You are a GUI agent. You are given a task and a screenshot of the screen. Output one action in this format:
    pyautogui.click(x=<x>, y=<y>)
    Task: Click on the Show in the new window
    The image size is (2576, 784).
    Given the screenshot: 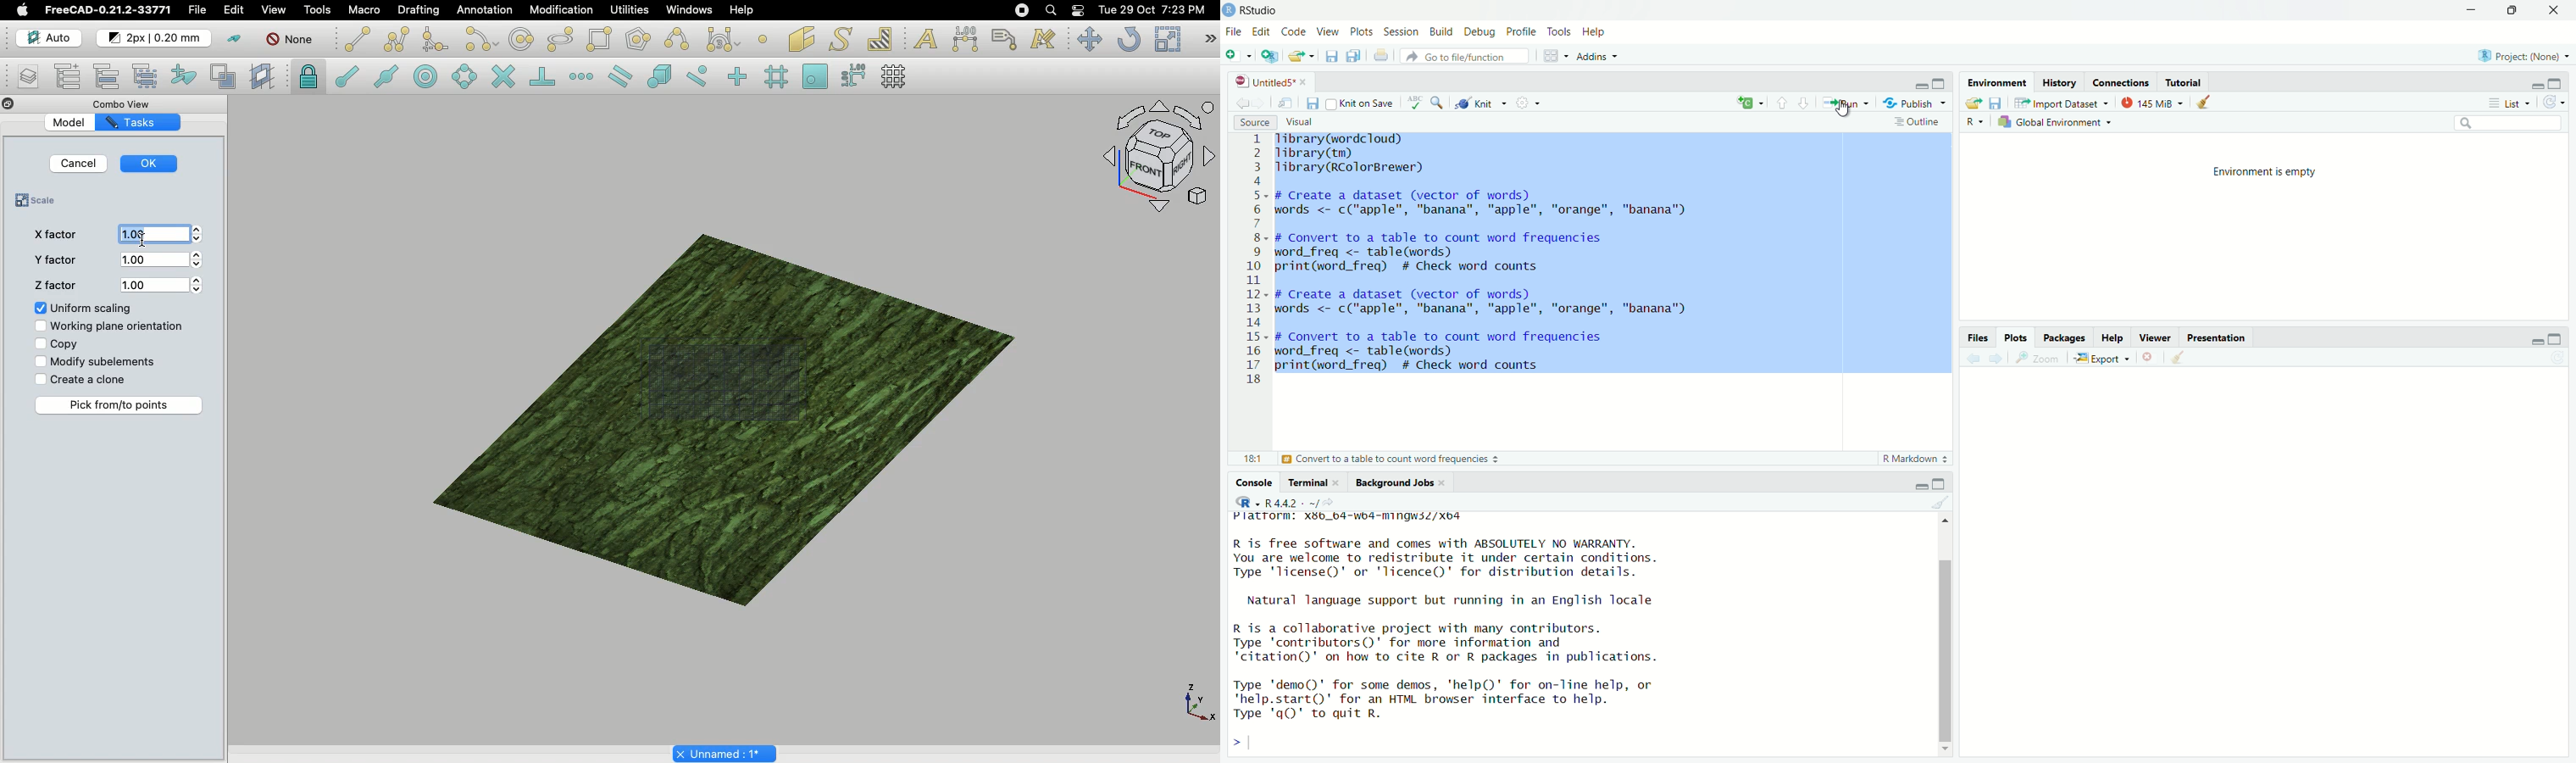 What is the action you would take?
    pyautogui.click(x=1284, y=103)
    